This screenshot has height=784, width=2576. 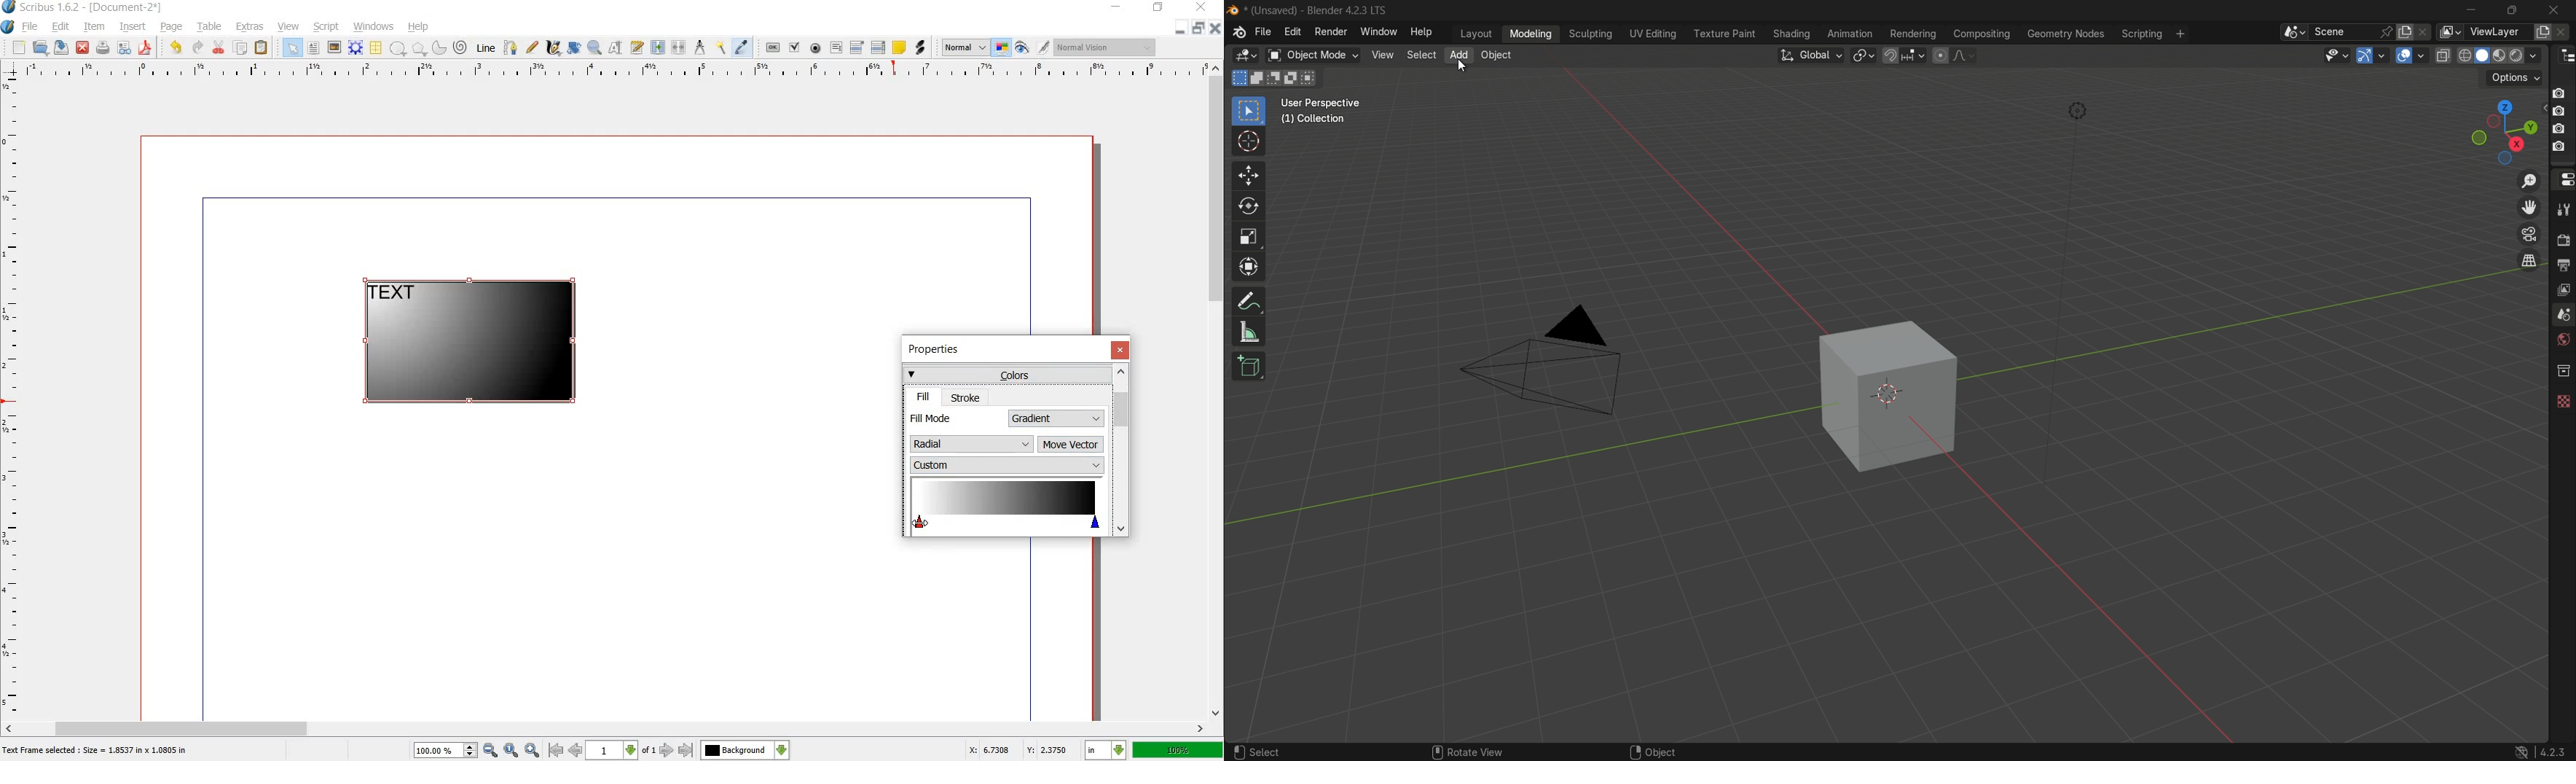 I want to click on texture paint menu, so click(x=1724, y=35).